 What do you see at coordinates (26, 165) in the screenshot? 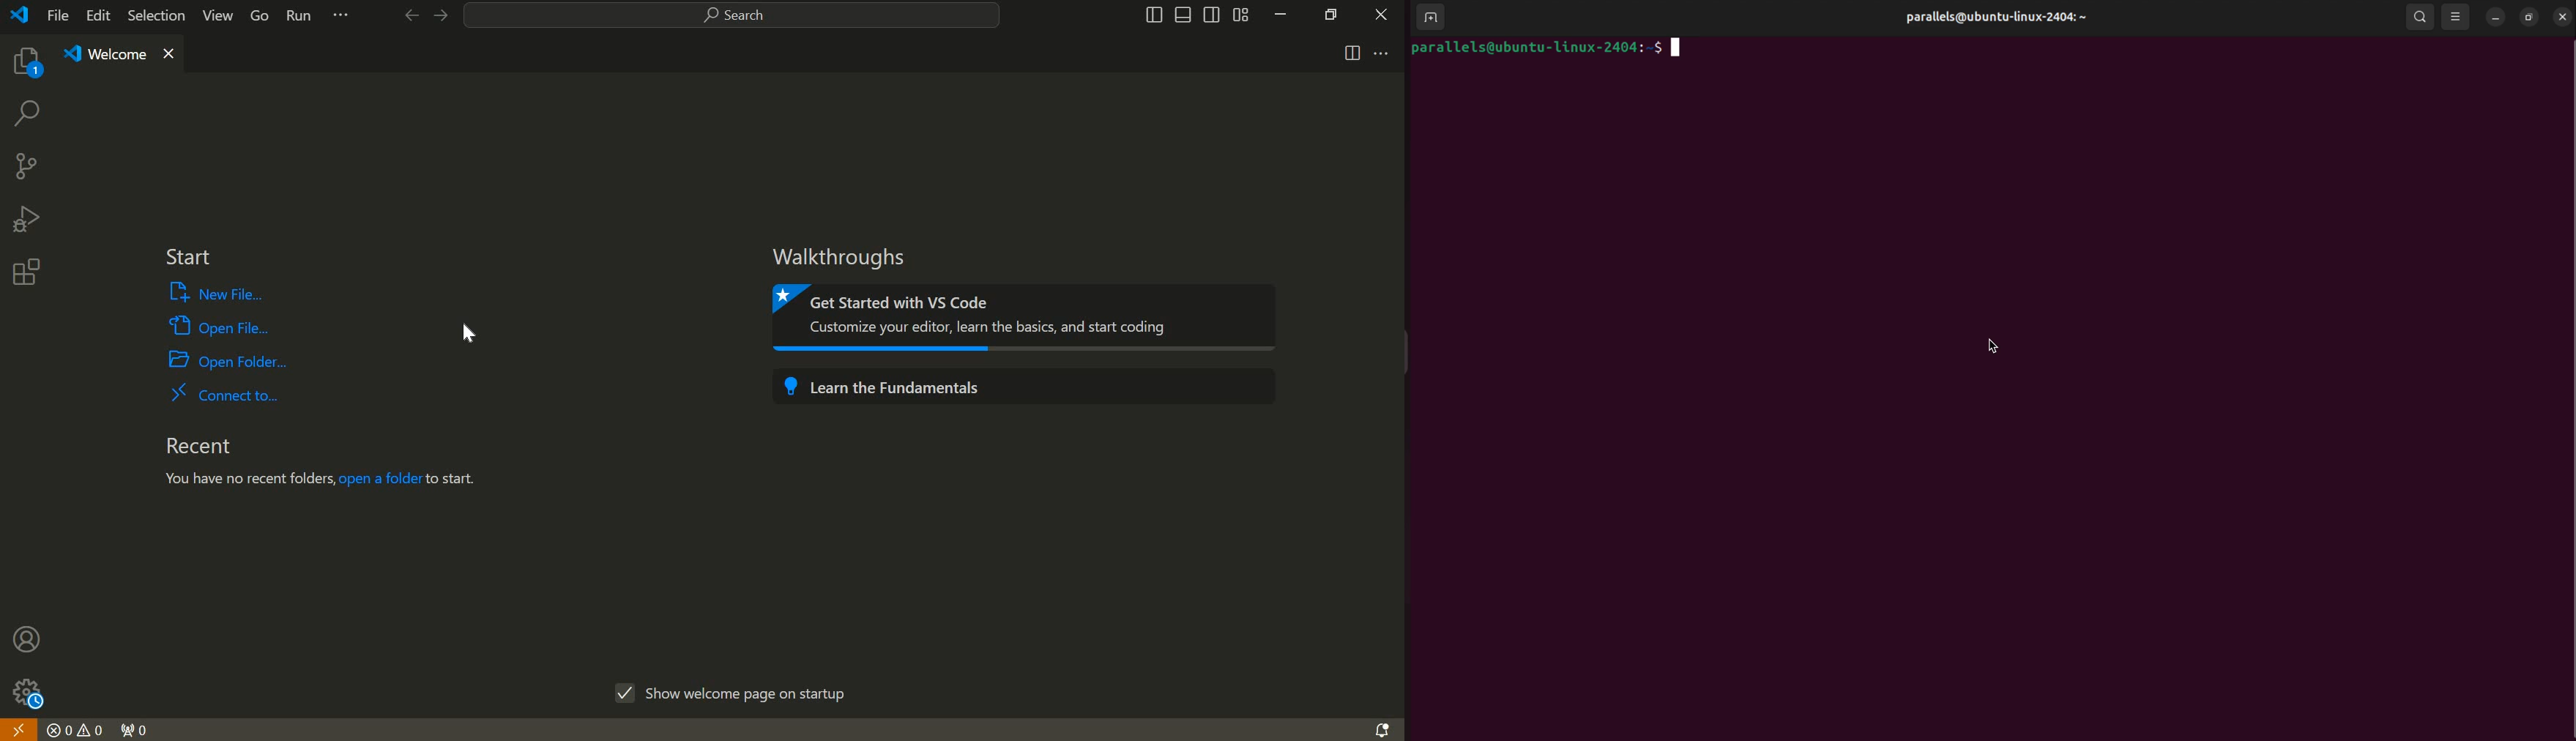
I see `source control` at bounding box center [26, 165].